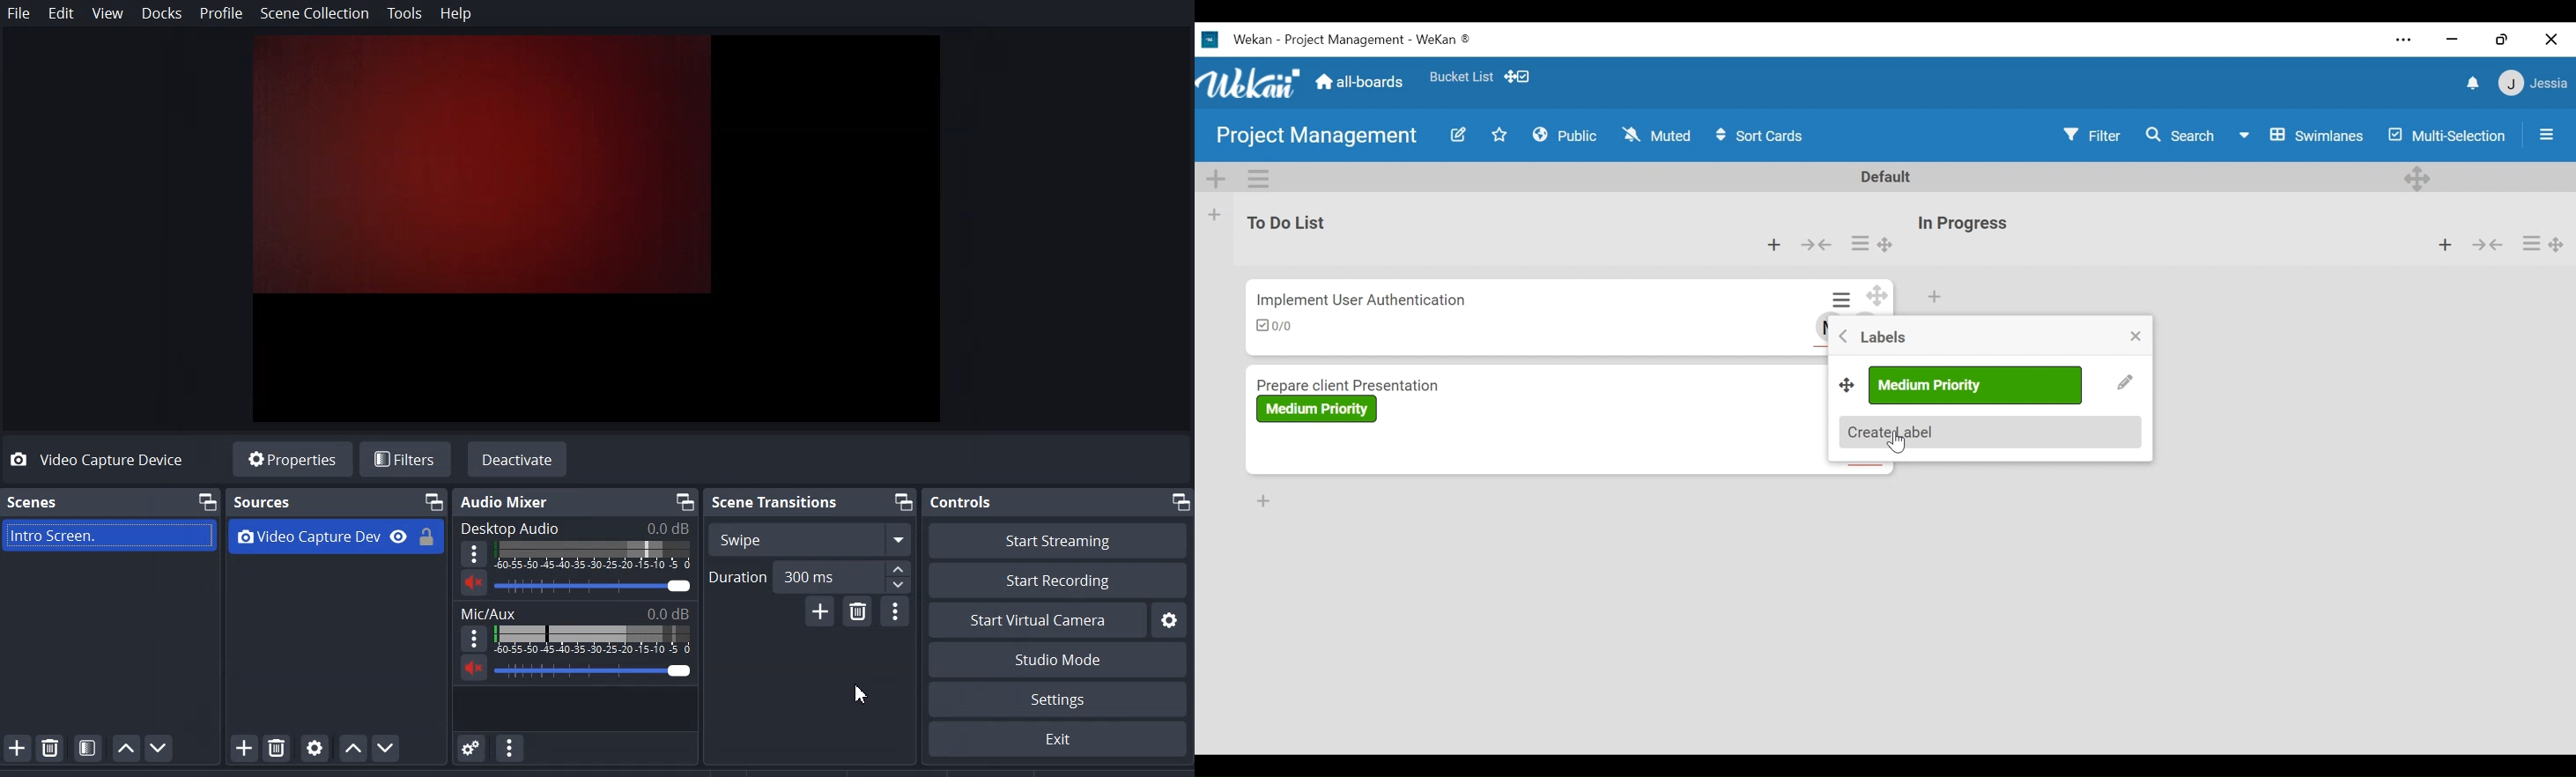 This screenshot has width=2576, height=784. What do you see at coordinates (352, 748) in the screenshot?
I see `Move Source Up` at bounding box center [352, 748].